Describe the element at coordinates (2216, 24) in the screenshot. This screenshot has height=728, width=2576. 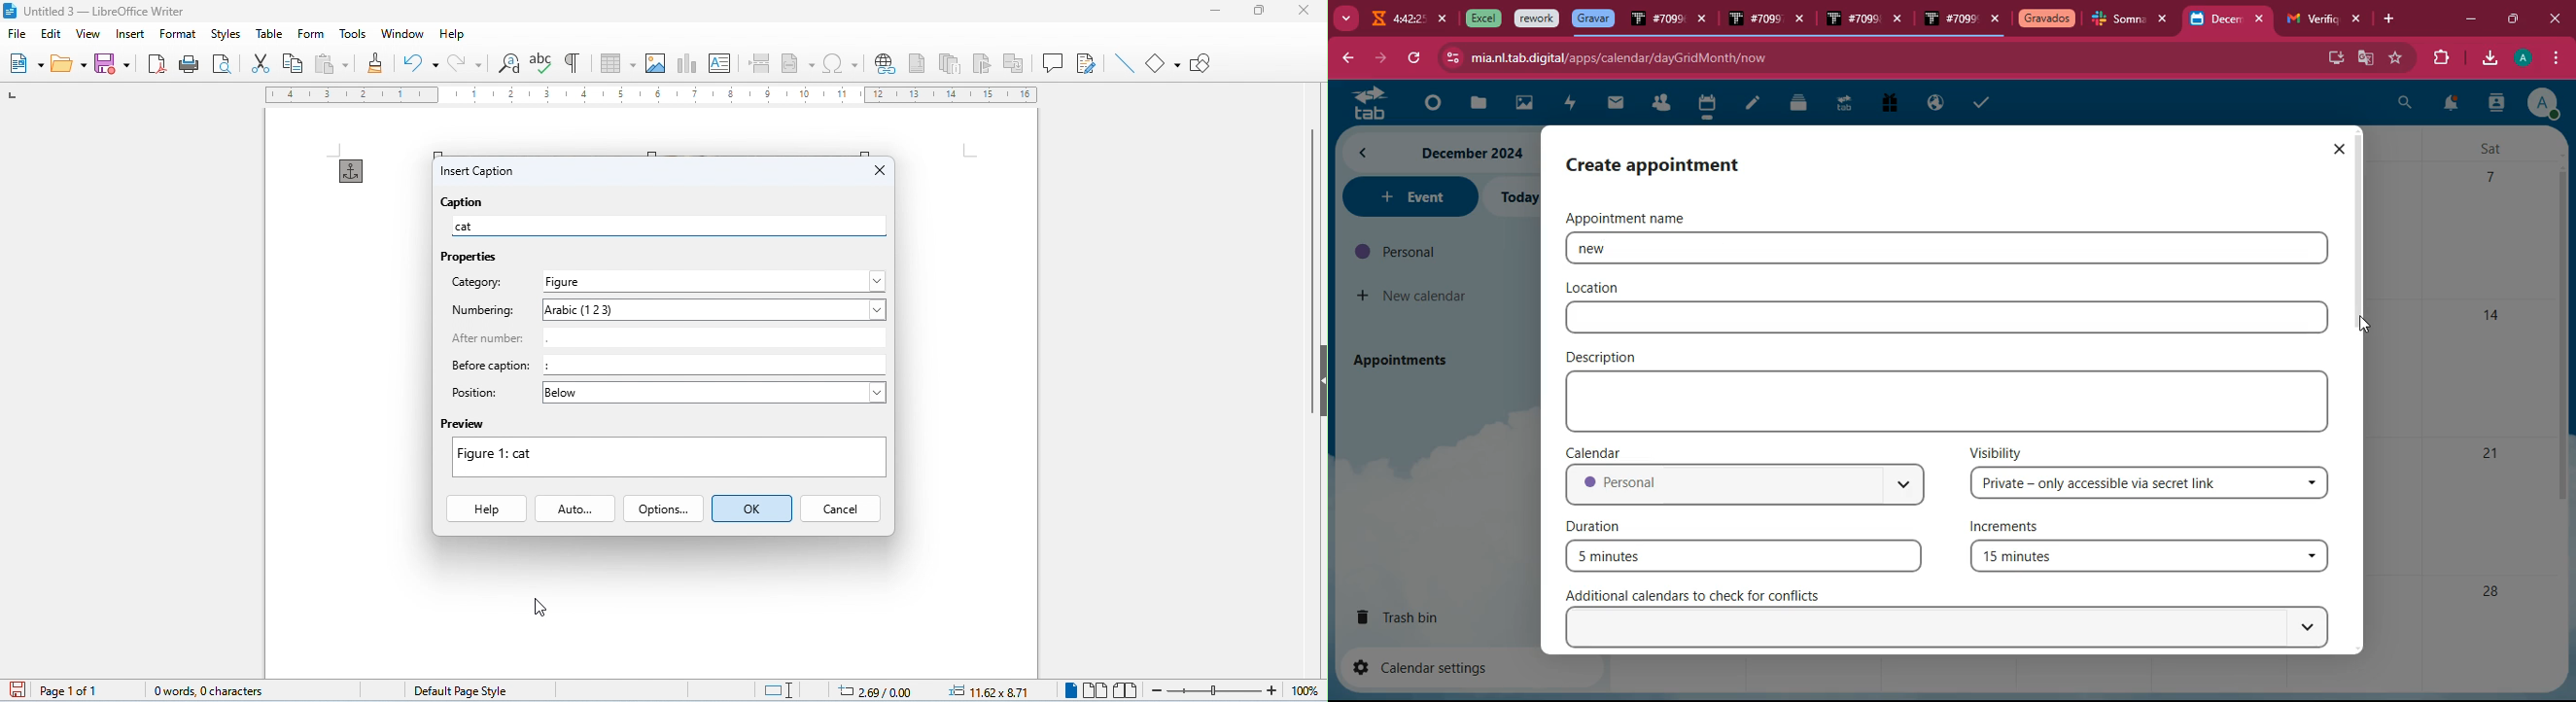
I see `current tab` at that location.